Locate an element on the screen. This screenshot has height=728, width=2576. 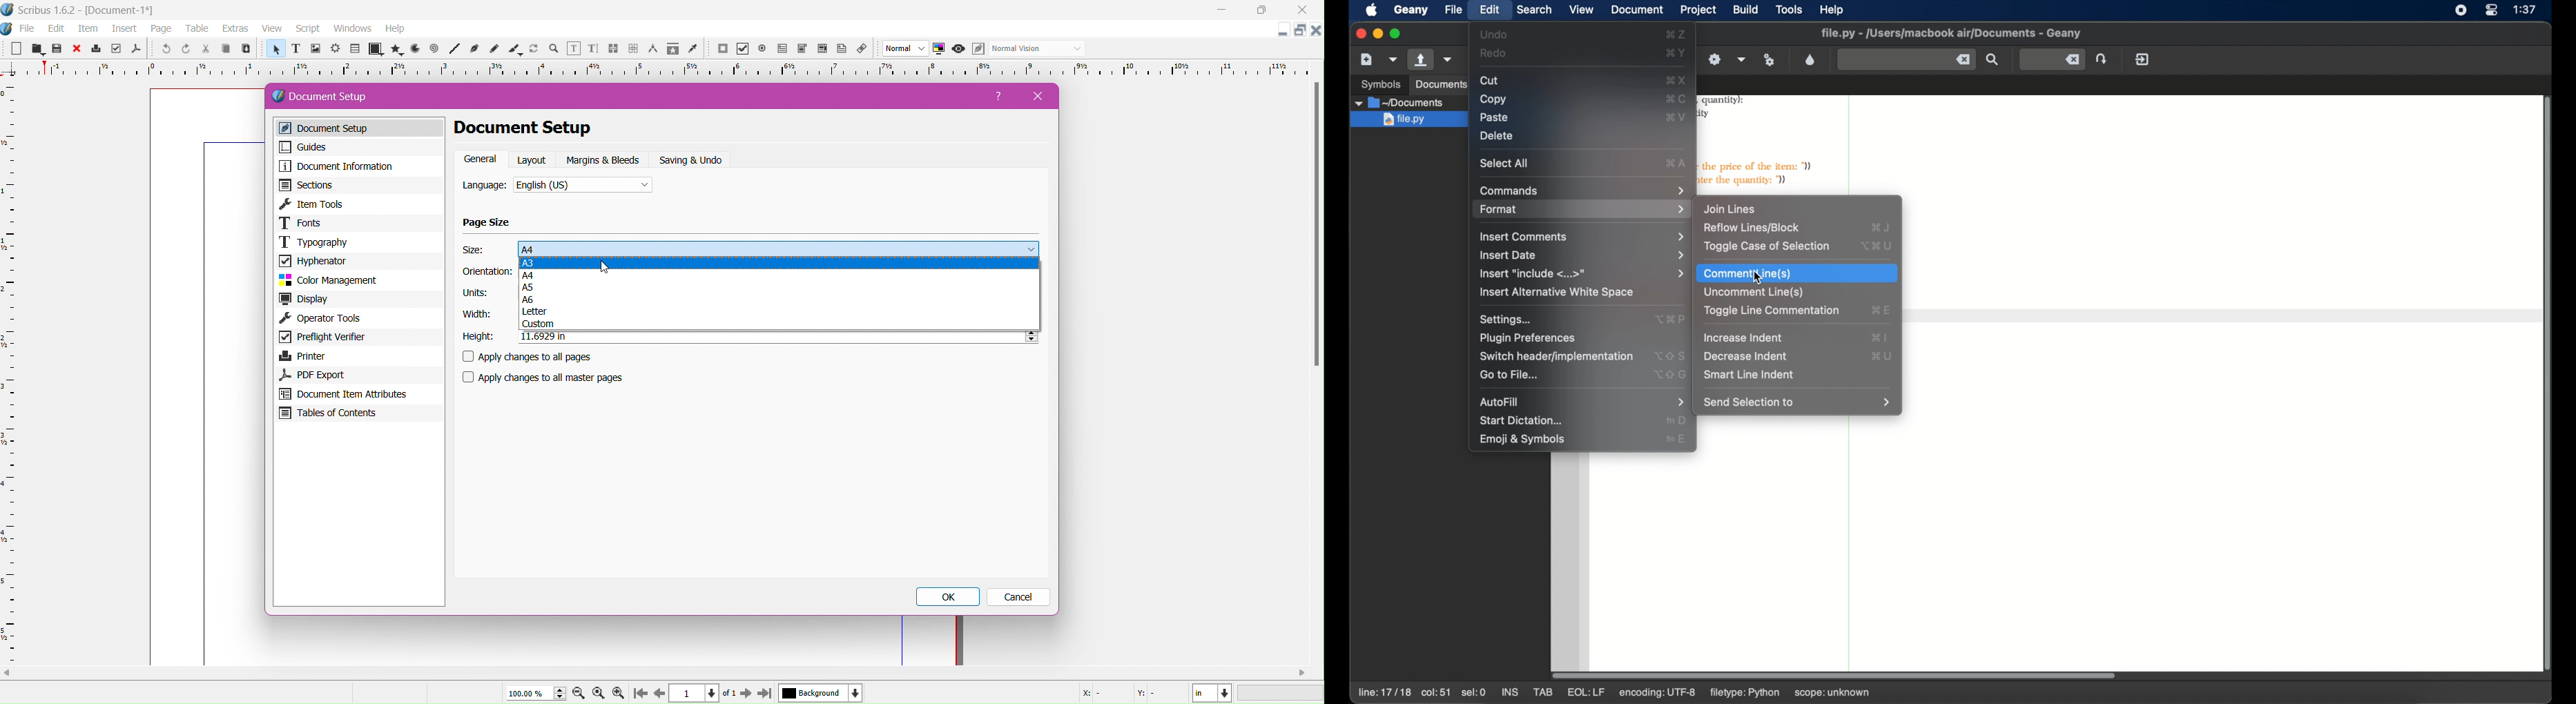
Document Item Attributes is located at coordinates (358, 394).